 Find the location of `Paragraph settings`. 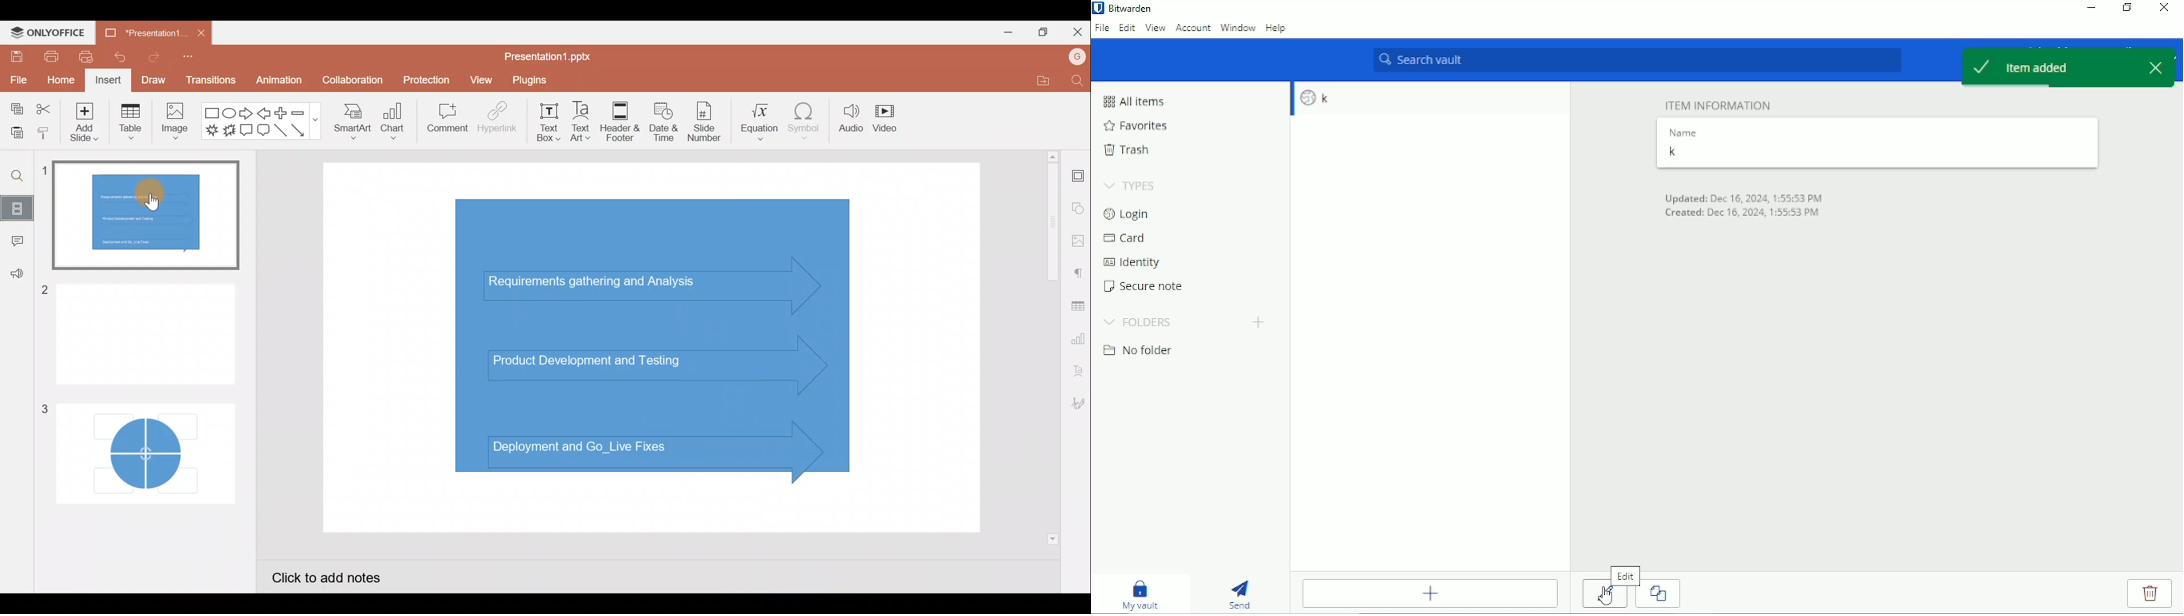

Paragraph settings is located at coordinates (1080, 273).